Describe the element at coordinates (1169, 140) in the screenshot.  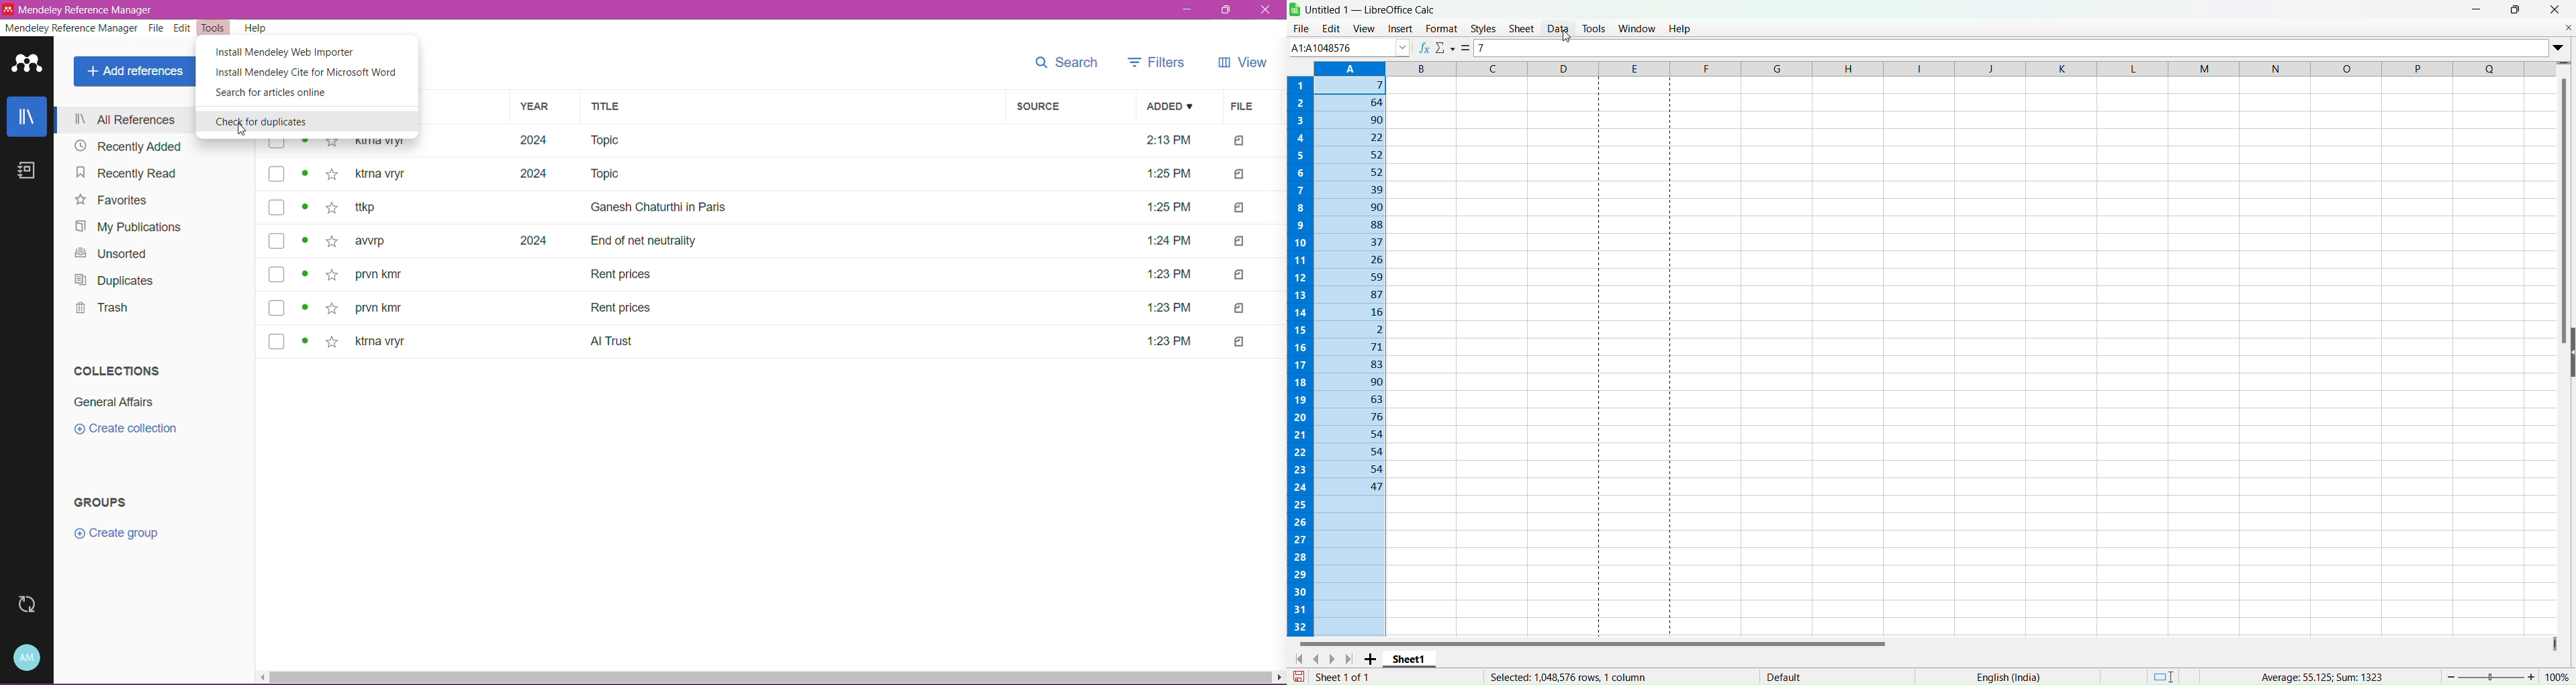
I see `time` at that location.